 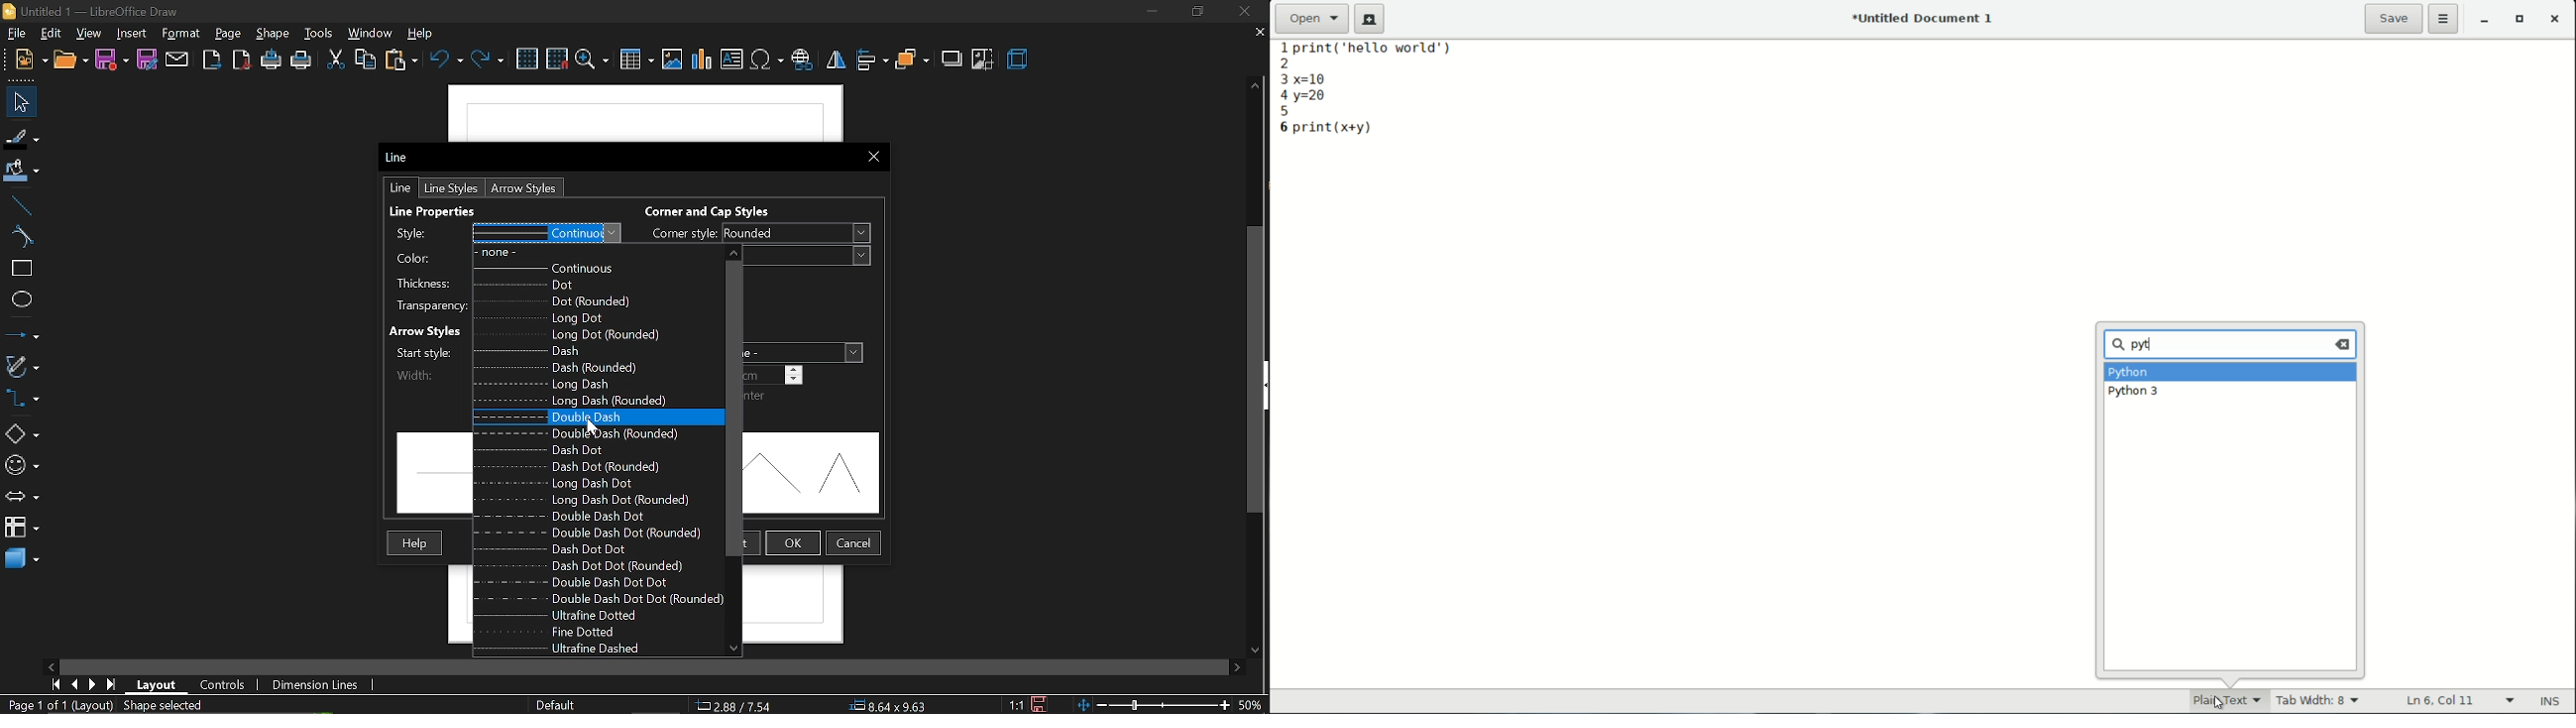 What do you see at coordinates (450, 188) in the screenshot?
I see `line styles` at bounding box center [450, 188].